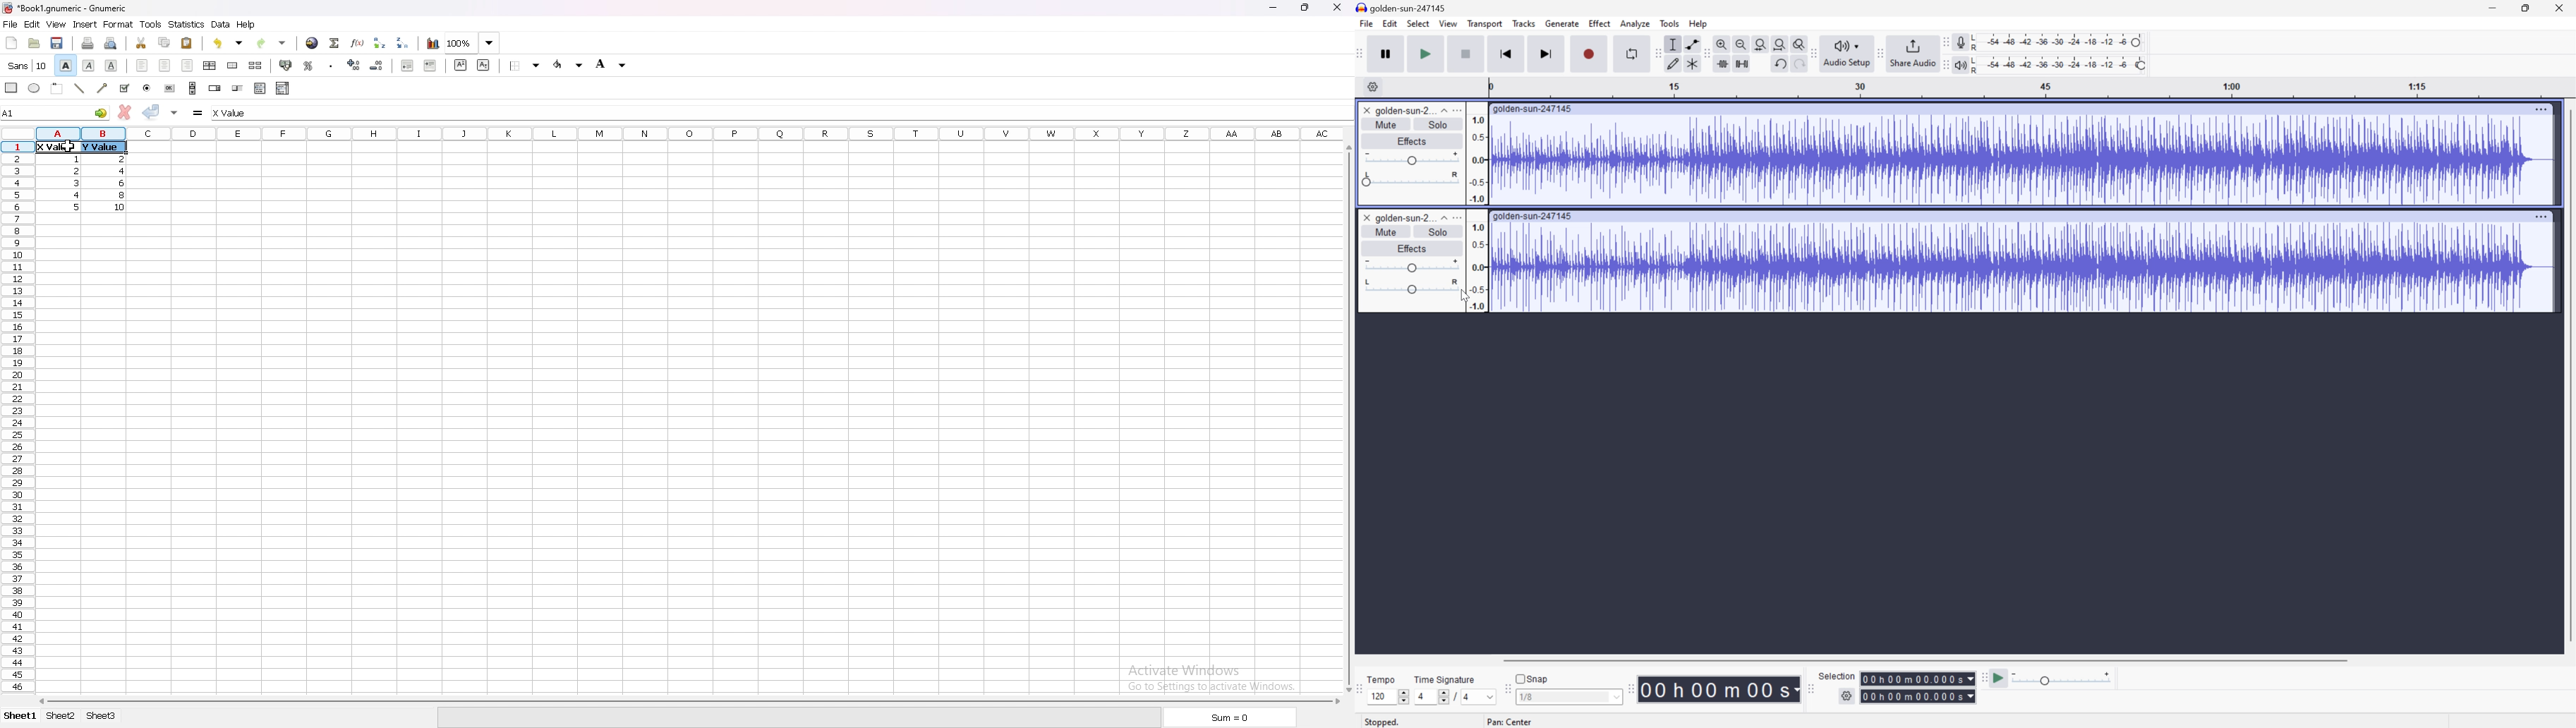 This screenshot has width=2576, height=728. What do you see at coordinates (34, 43) in the screenshot?
I see `open` at bounding box center [34, 43].